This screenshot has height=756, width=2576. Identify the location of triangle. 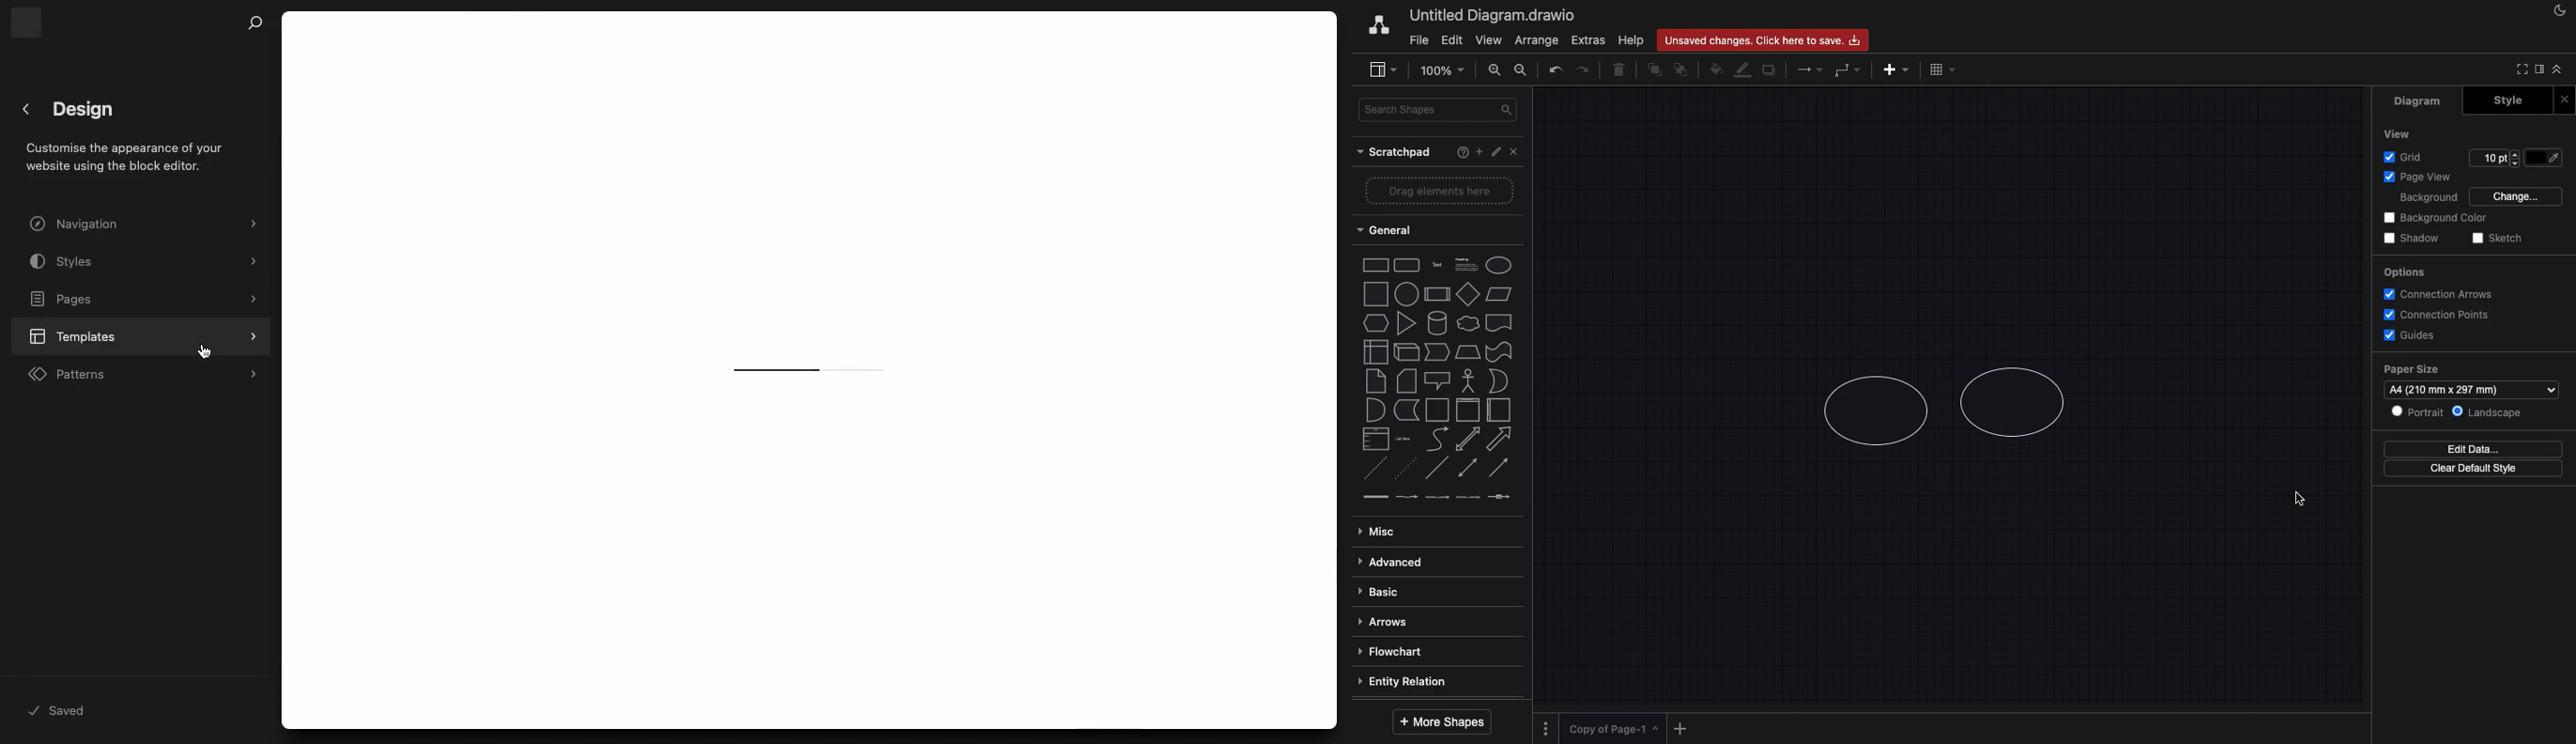
(1406, 323).